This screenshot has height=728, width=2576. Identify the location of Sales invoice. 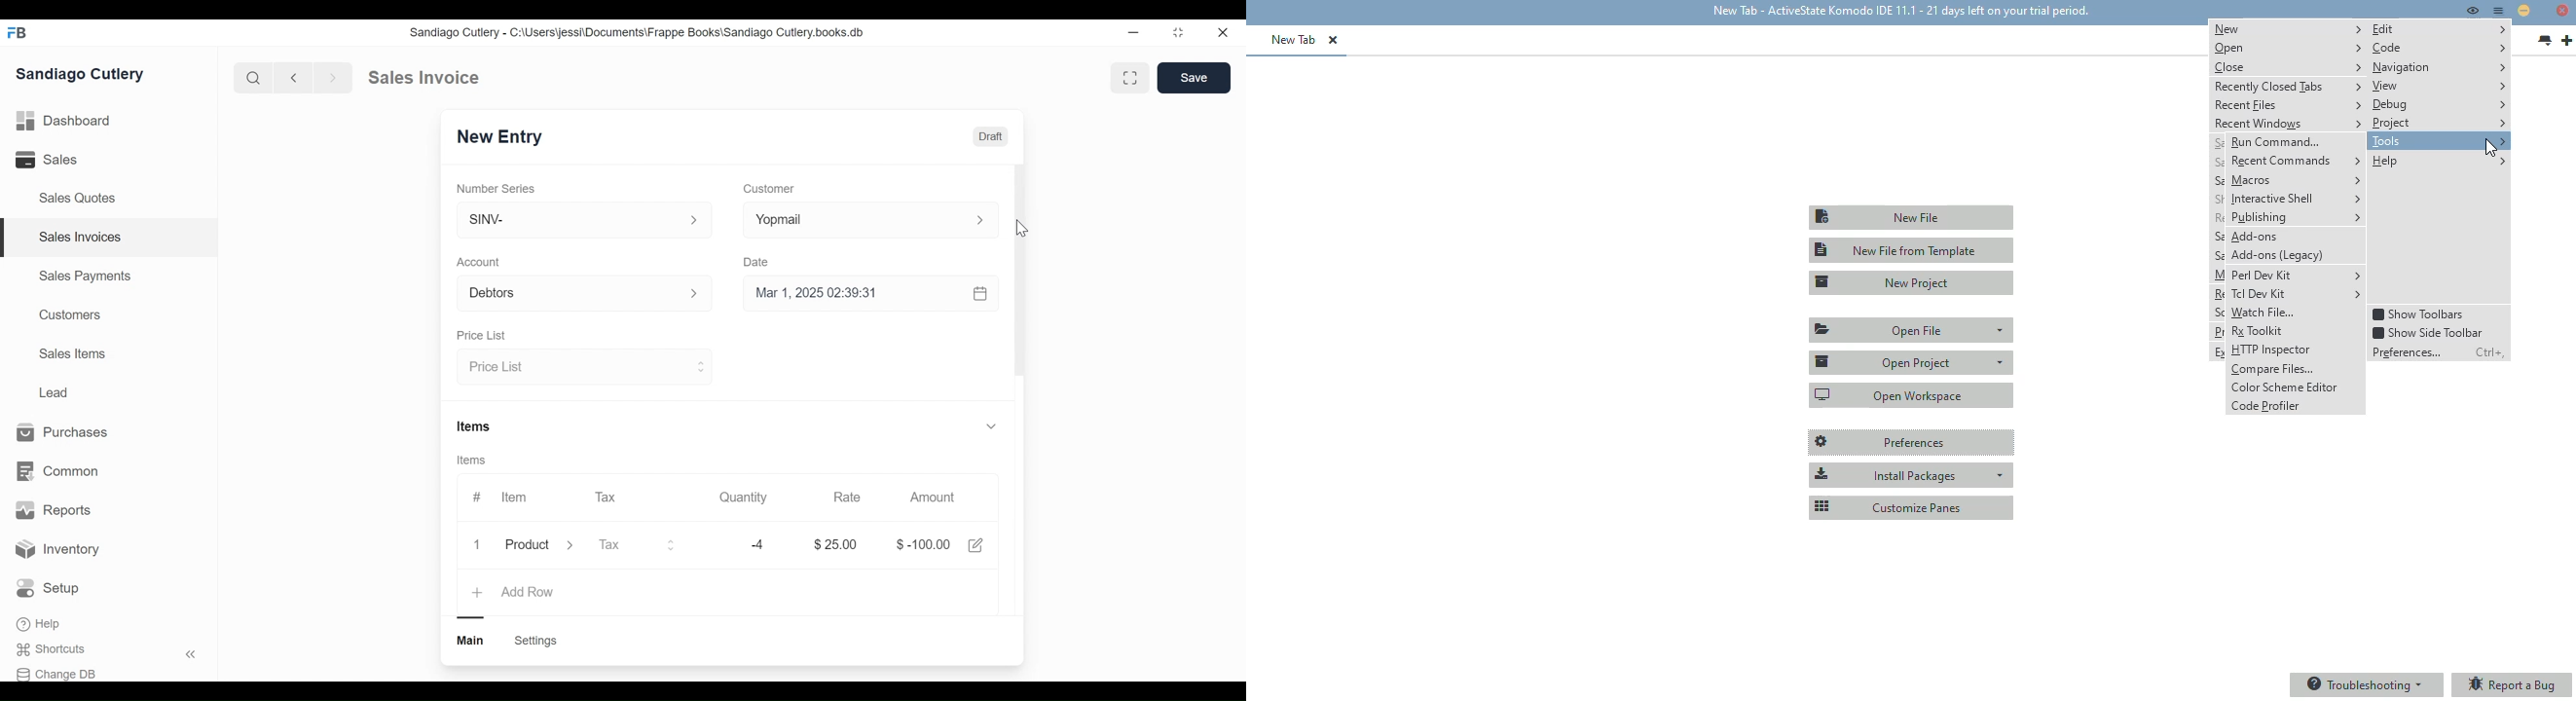
(423, 78).